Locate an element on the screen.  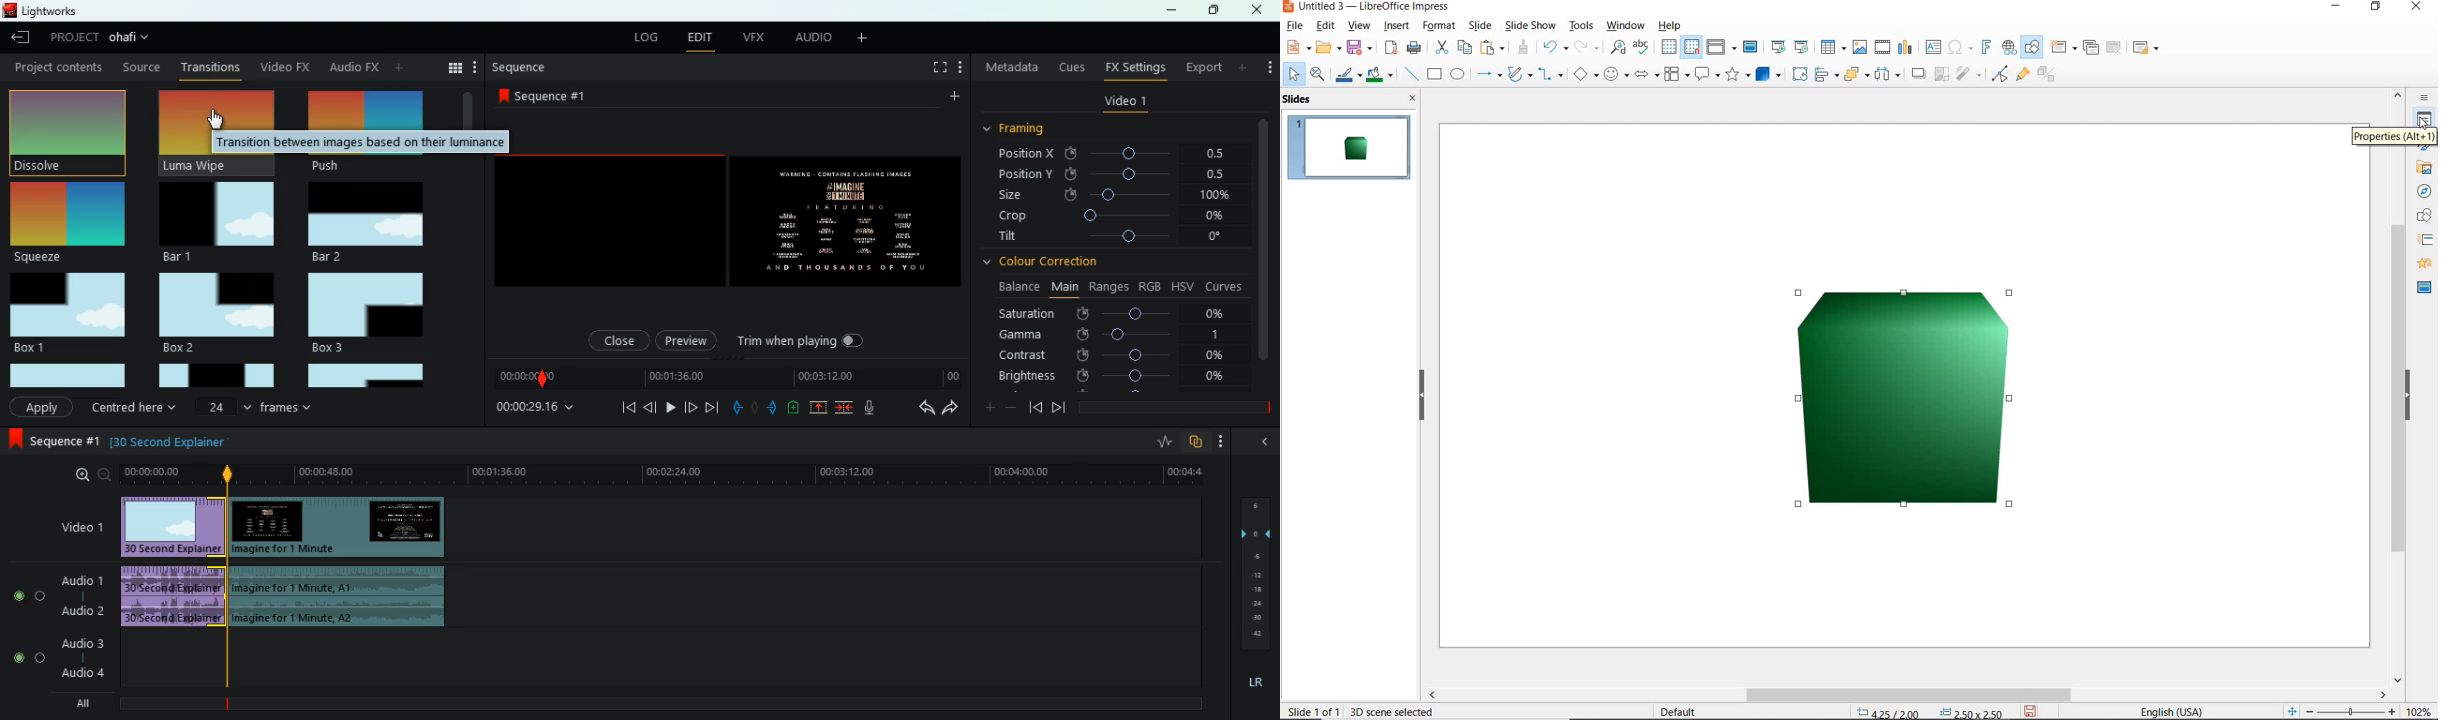
colour correction is located at coordinates (1048, 261).